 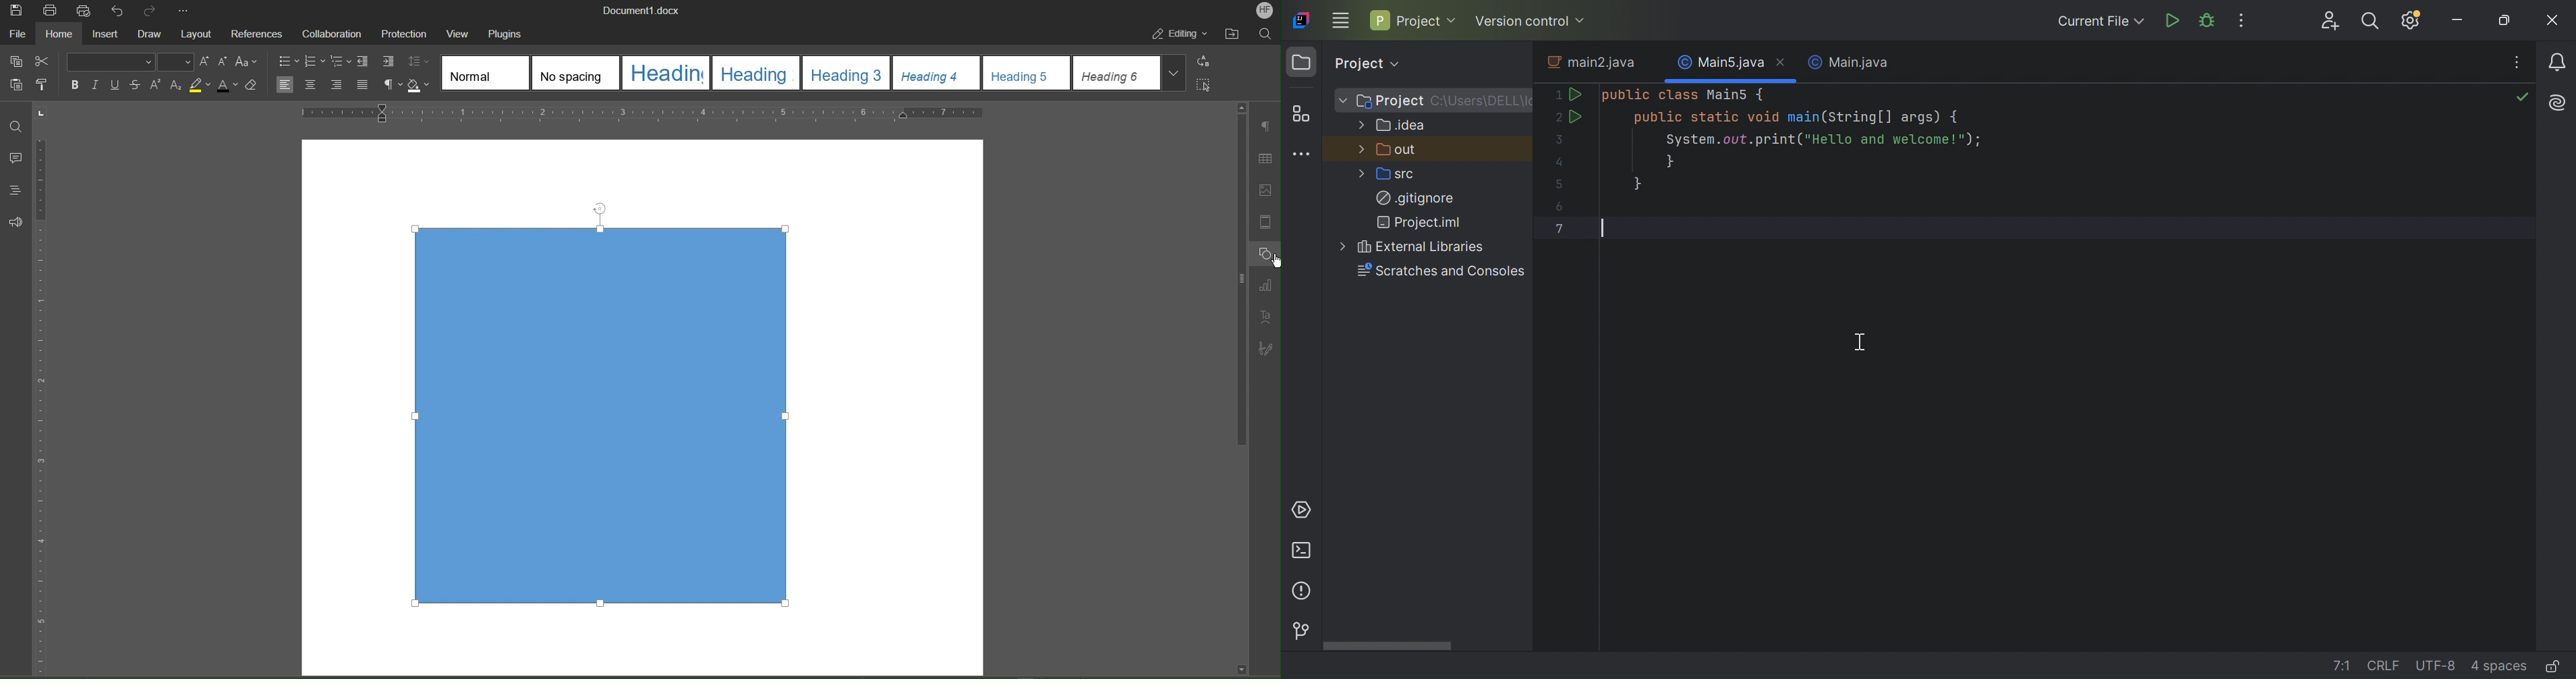 I want to click on Shift font case, so click(x=247, y=62).